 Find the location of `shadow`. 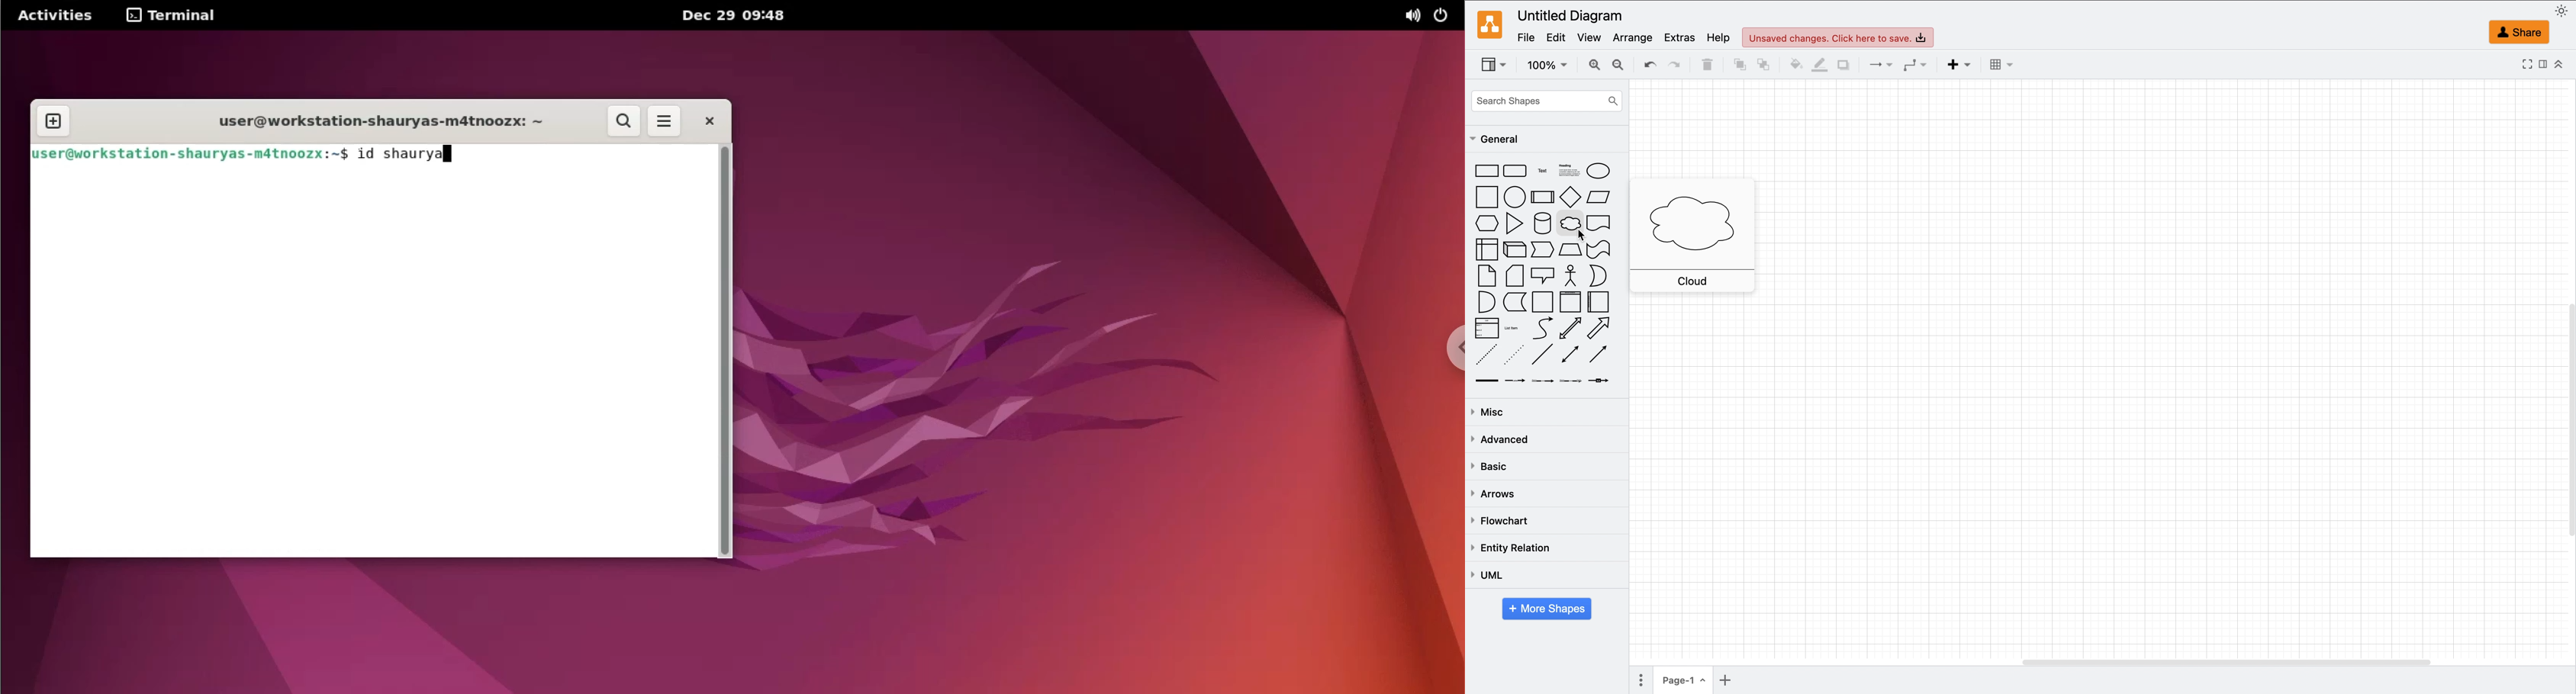

shadow is located at coordinates (1844, 66).